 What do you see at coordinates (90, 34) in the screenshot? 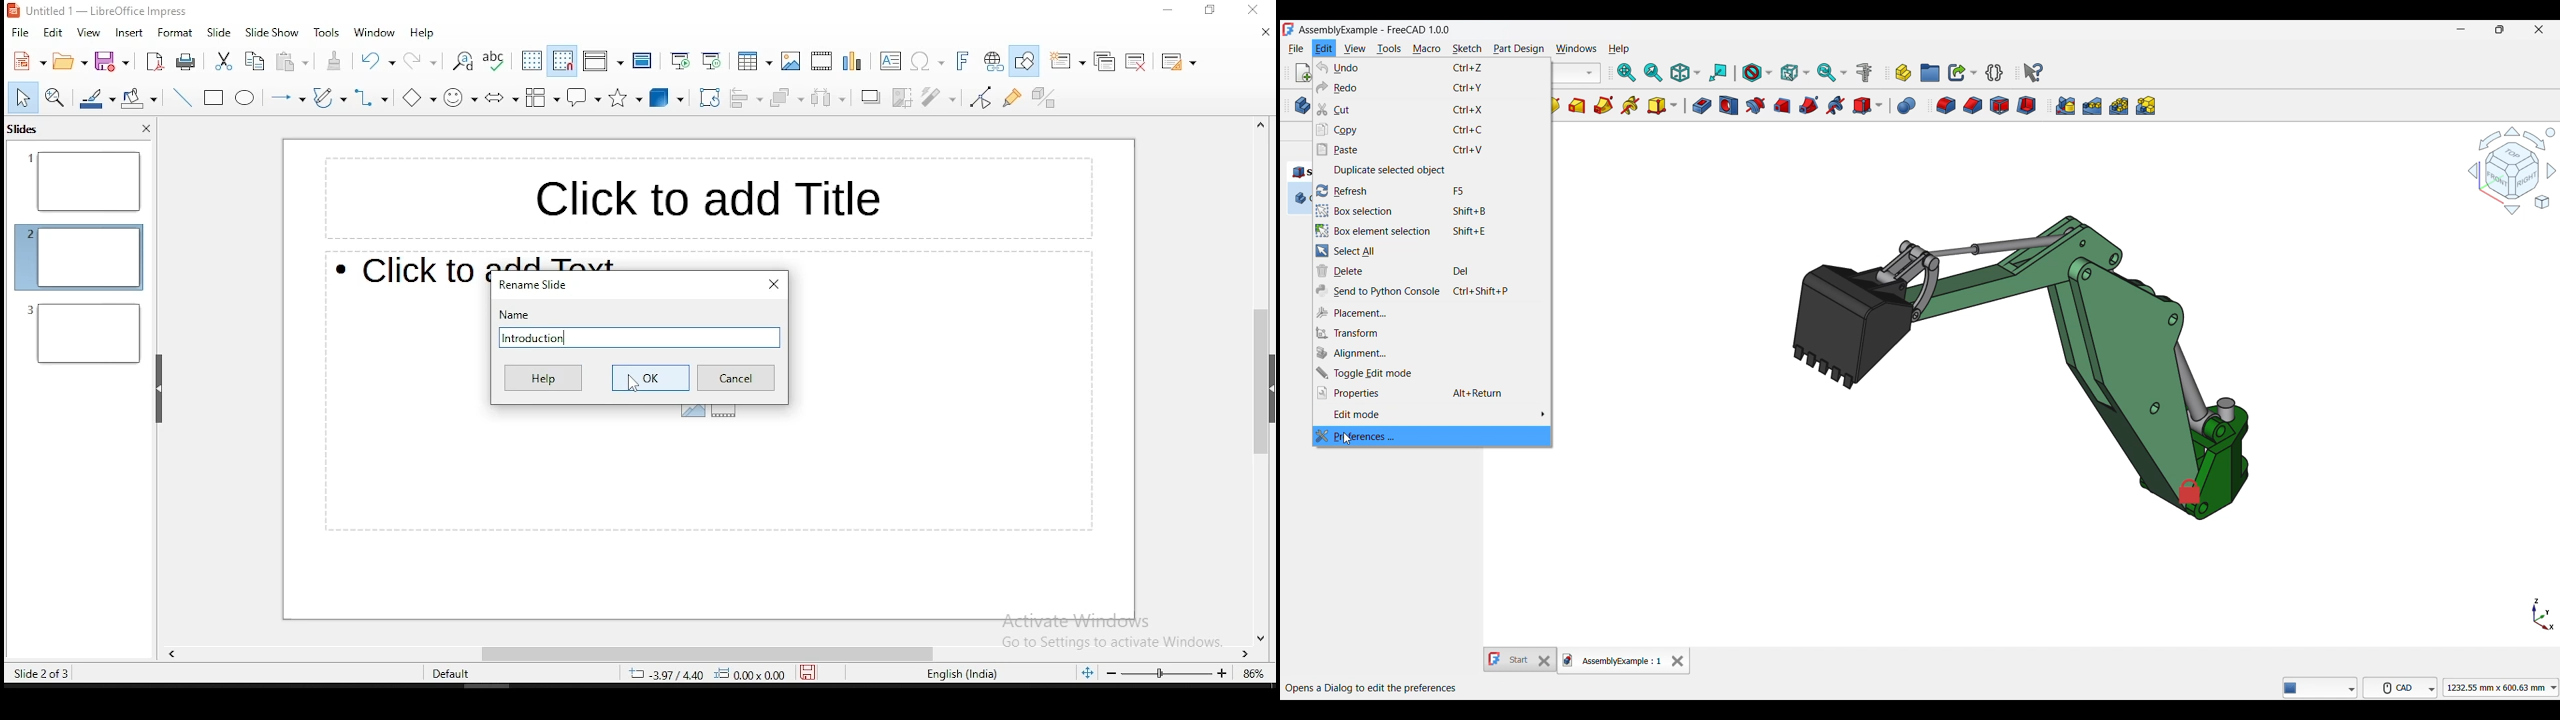
I see `view` at bounding box center [90, 34].